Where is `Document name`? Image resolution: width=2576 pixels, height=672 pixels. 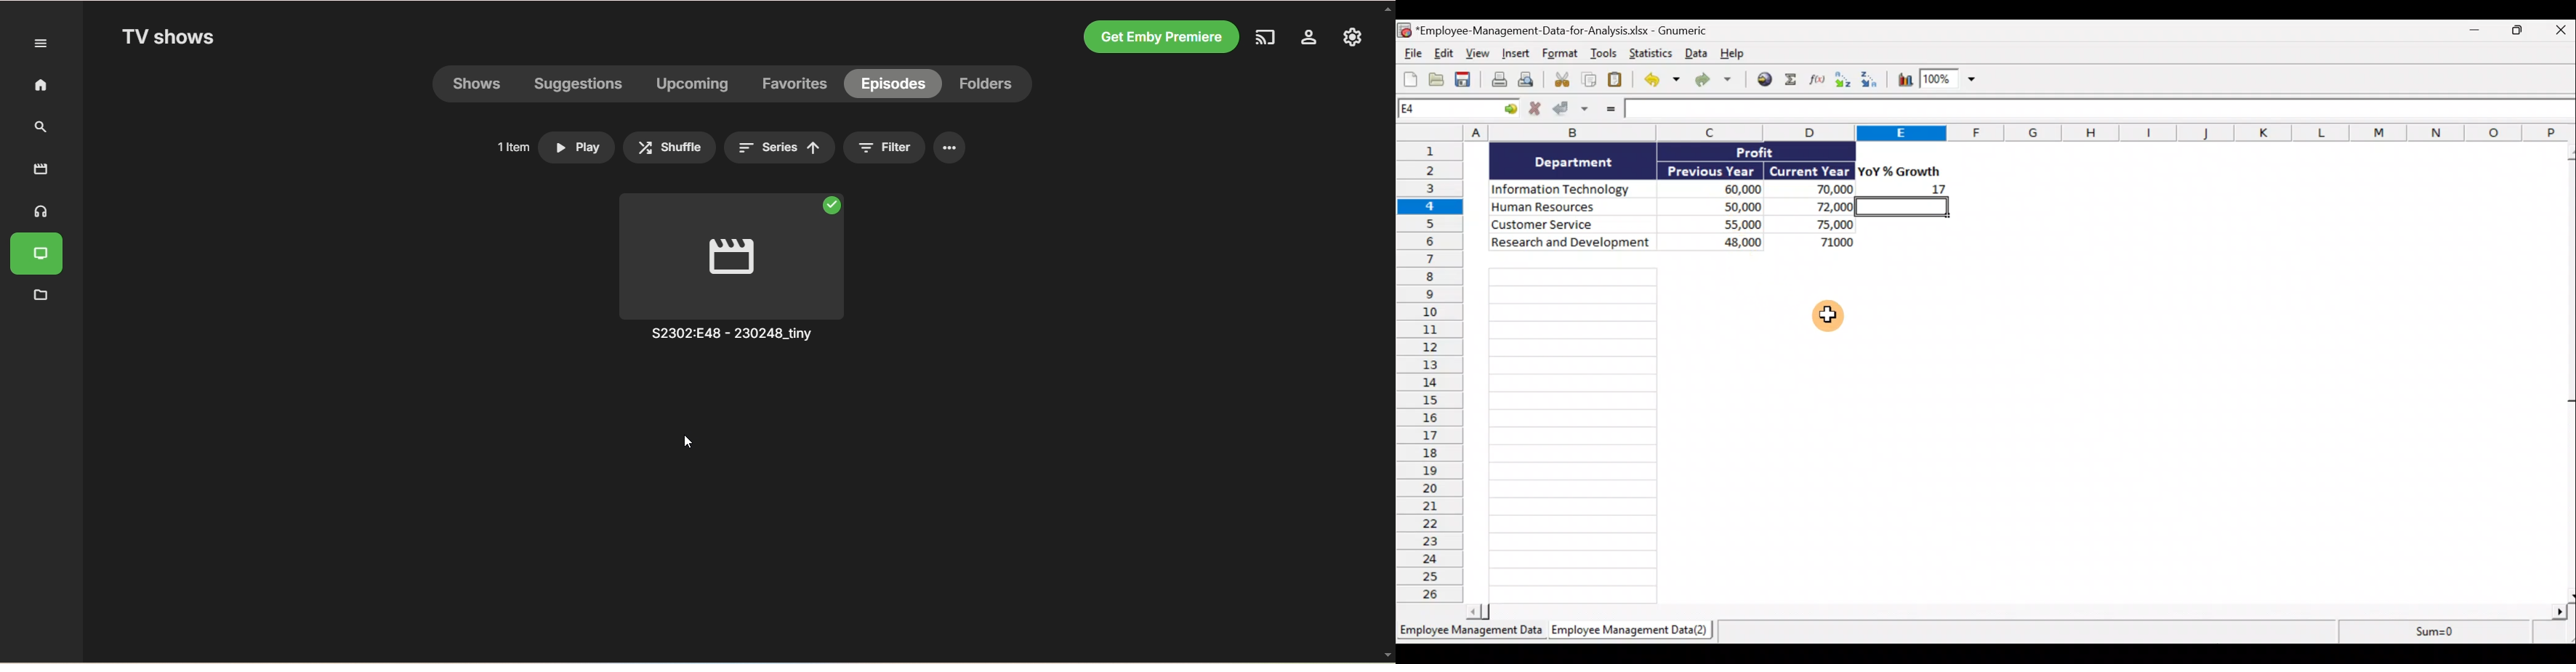 Document name is located at coordinates (1564, 30).